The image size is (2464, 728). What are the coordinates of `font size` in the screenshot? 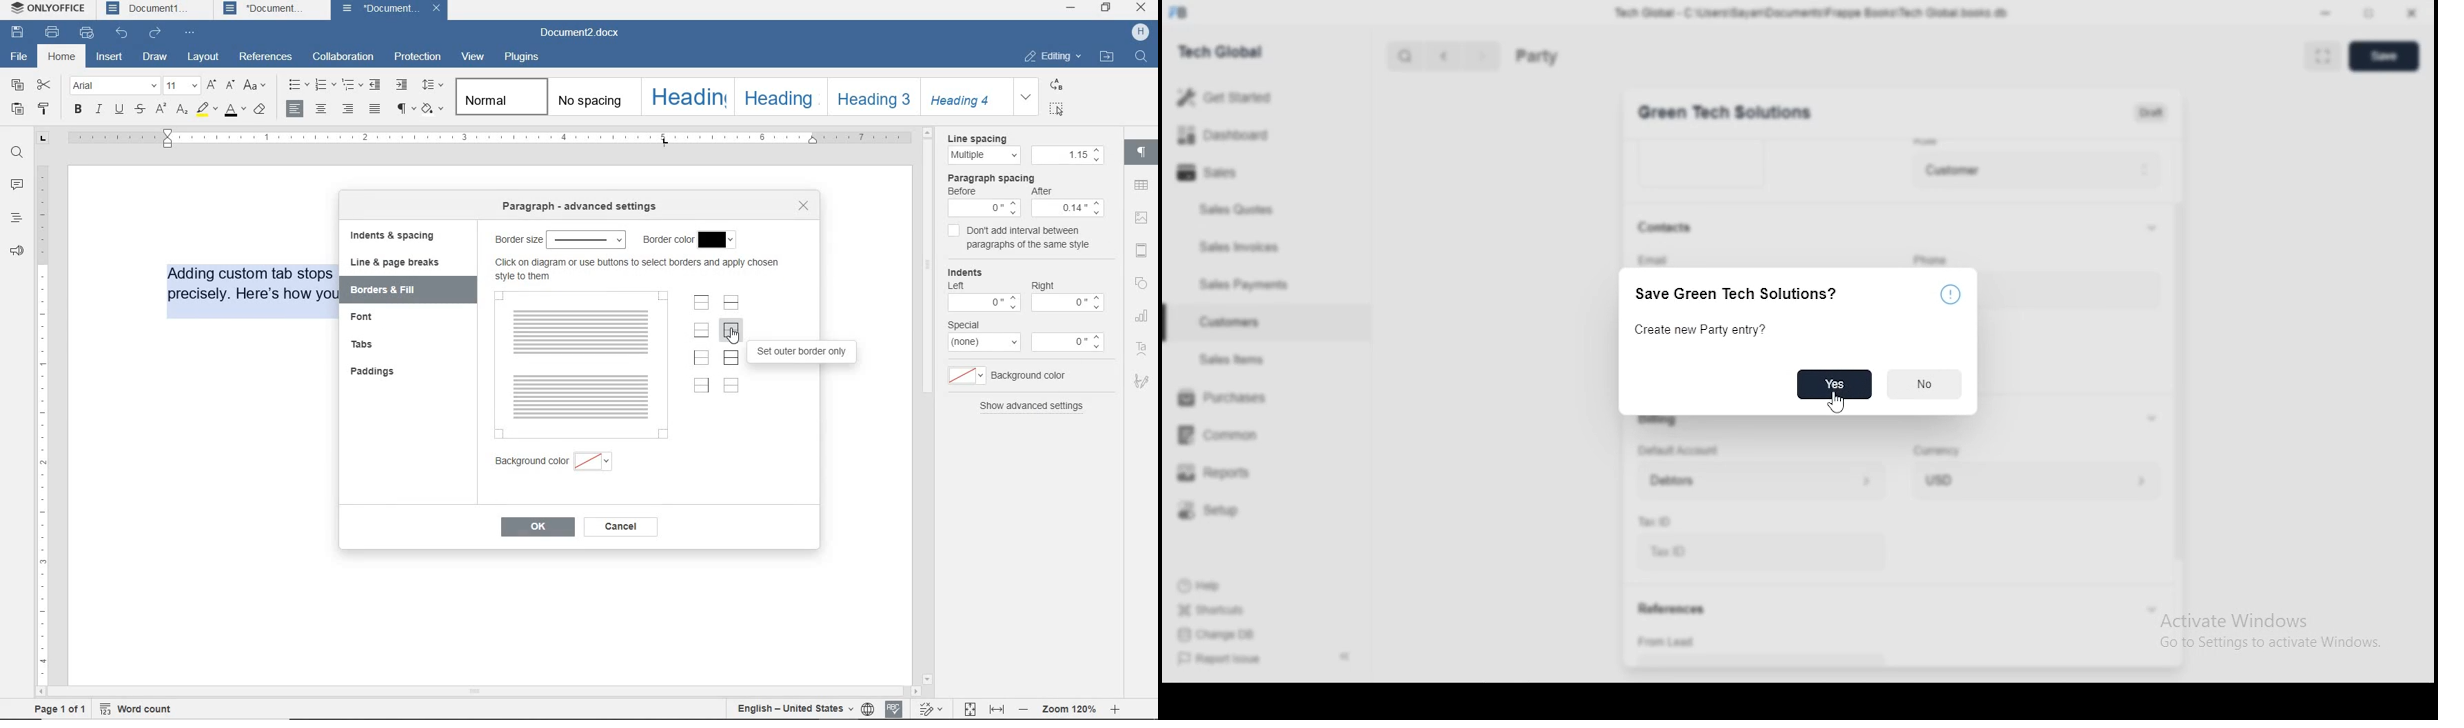 It's located at (182, 86).